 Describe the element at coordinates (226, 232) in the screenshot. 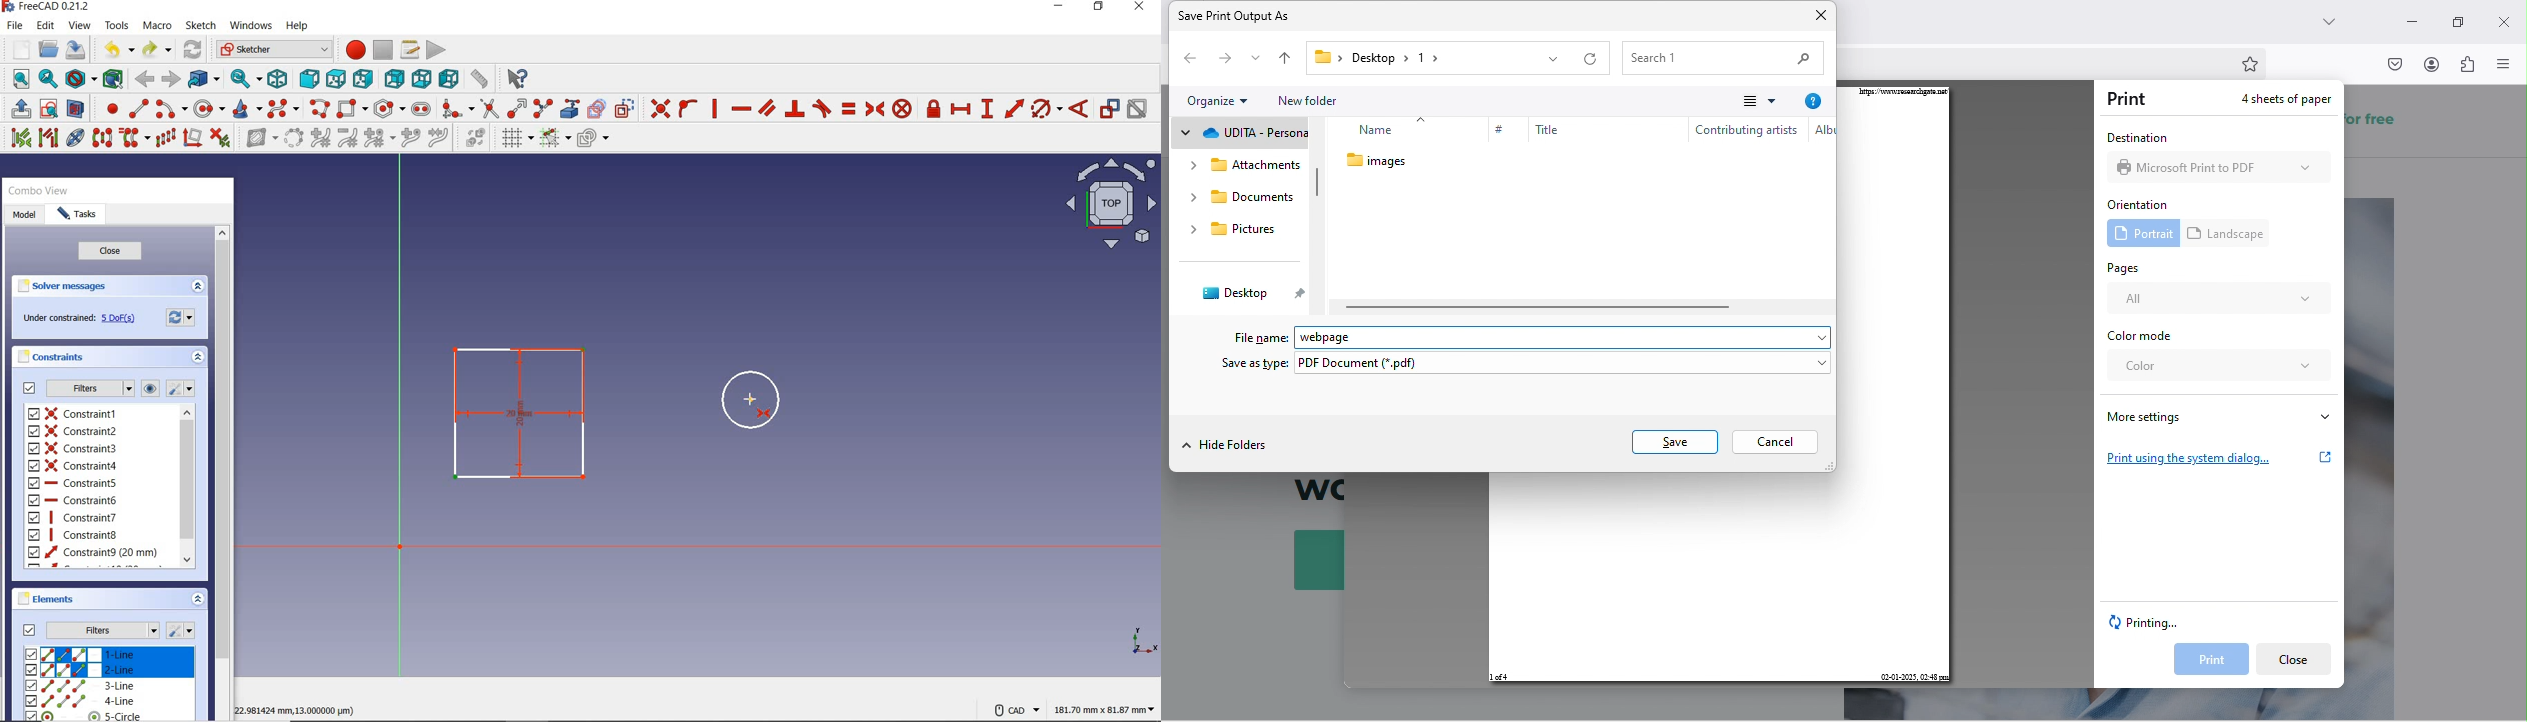

I see `Scroll up` at that location.